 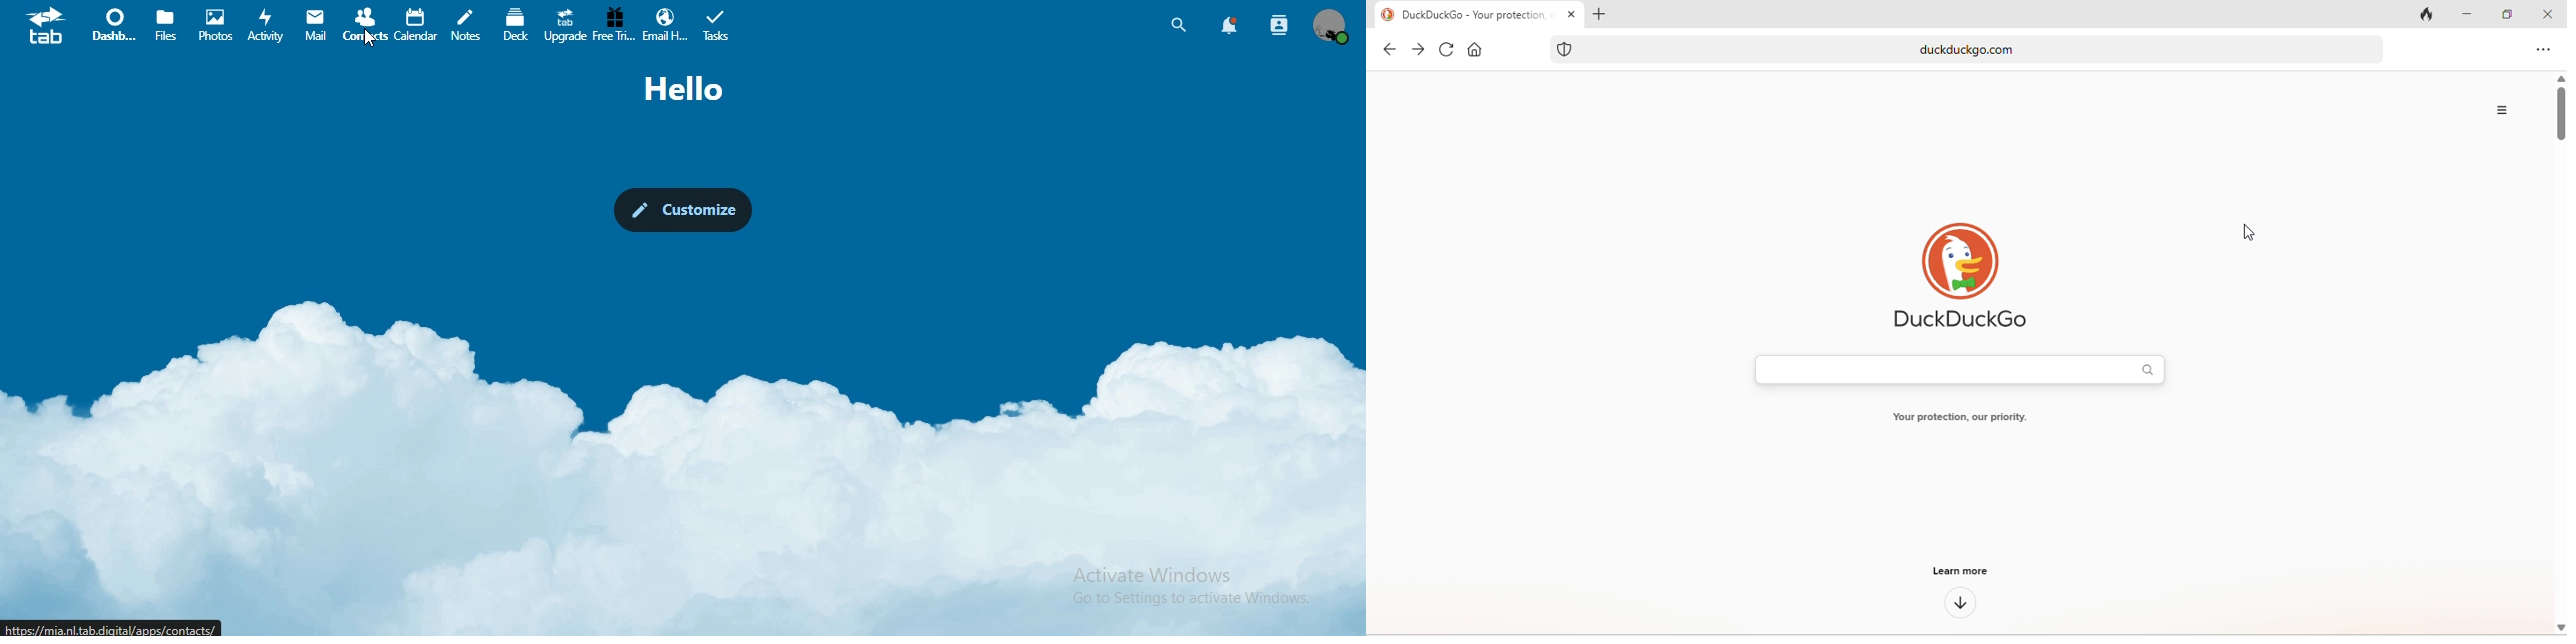 What do you see at coordinates (1963, 601) in the screenshot?
I see `down arrow` at bounding box center [1963, 601].